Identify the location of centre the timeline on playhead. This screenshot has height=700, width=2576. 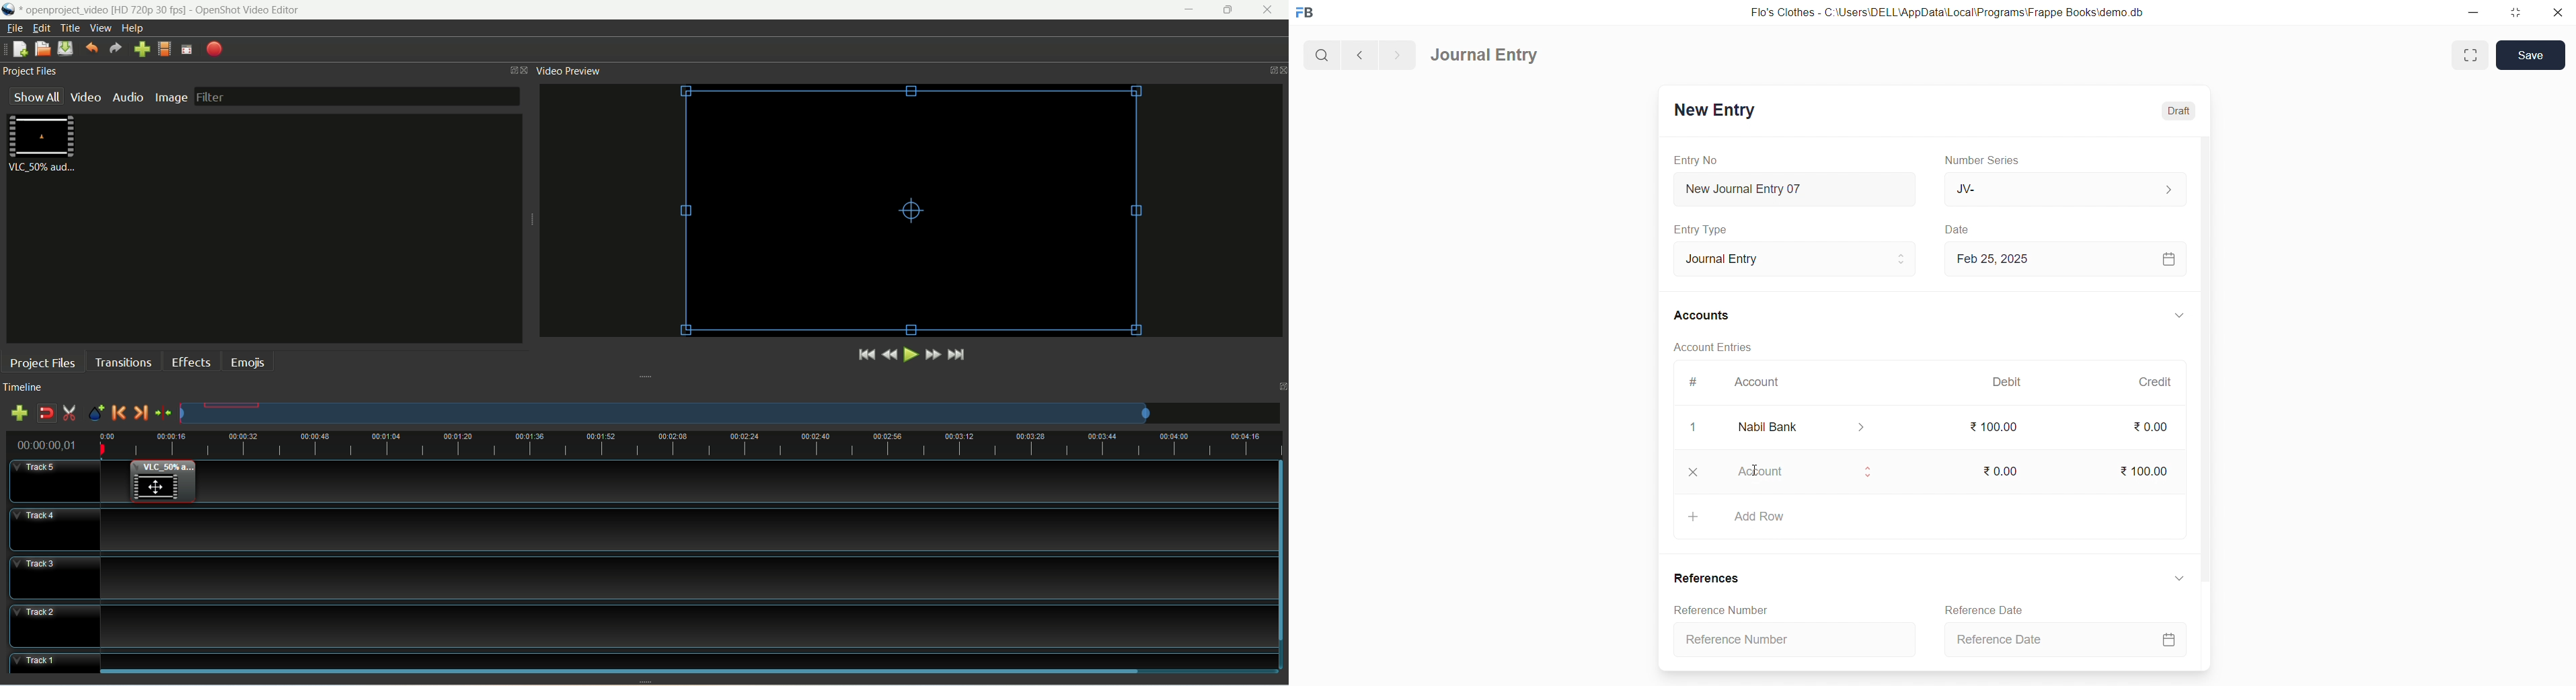
(162, 413).